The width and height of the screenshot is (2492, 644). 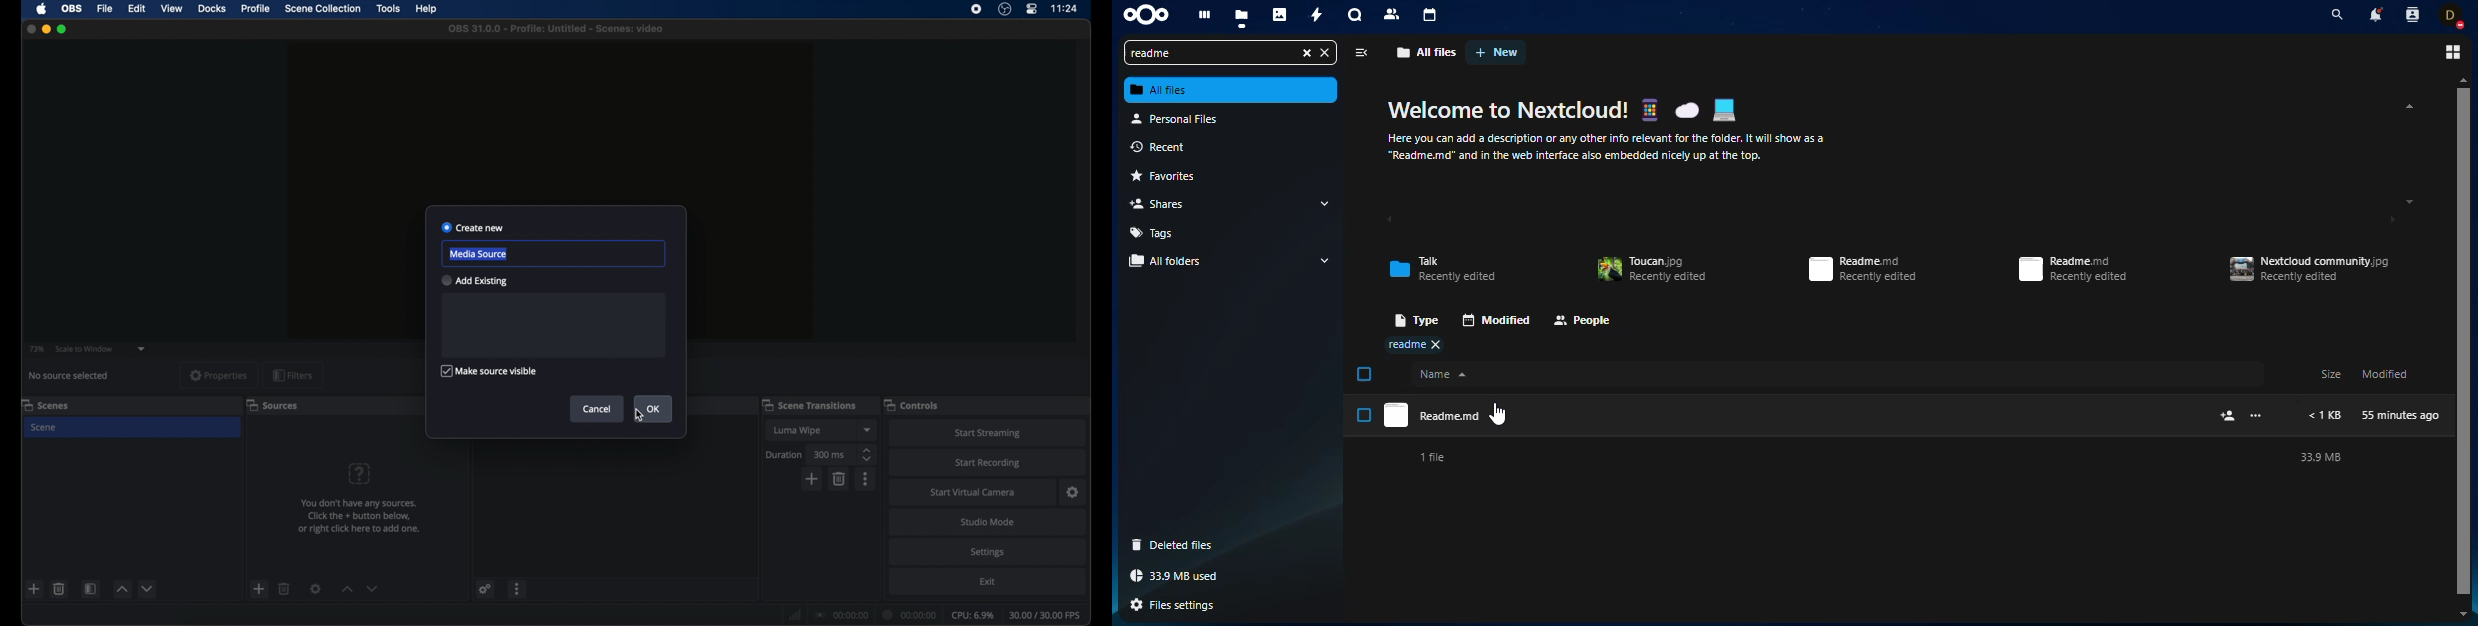 What do you see at coordinates (84, 349) in the screenshot?
I see `scale to window` at bounding box center [84, 349].